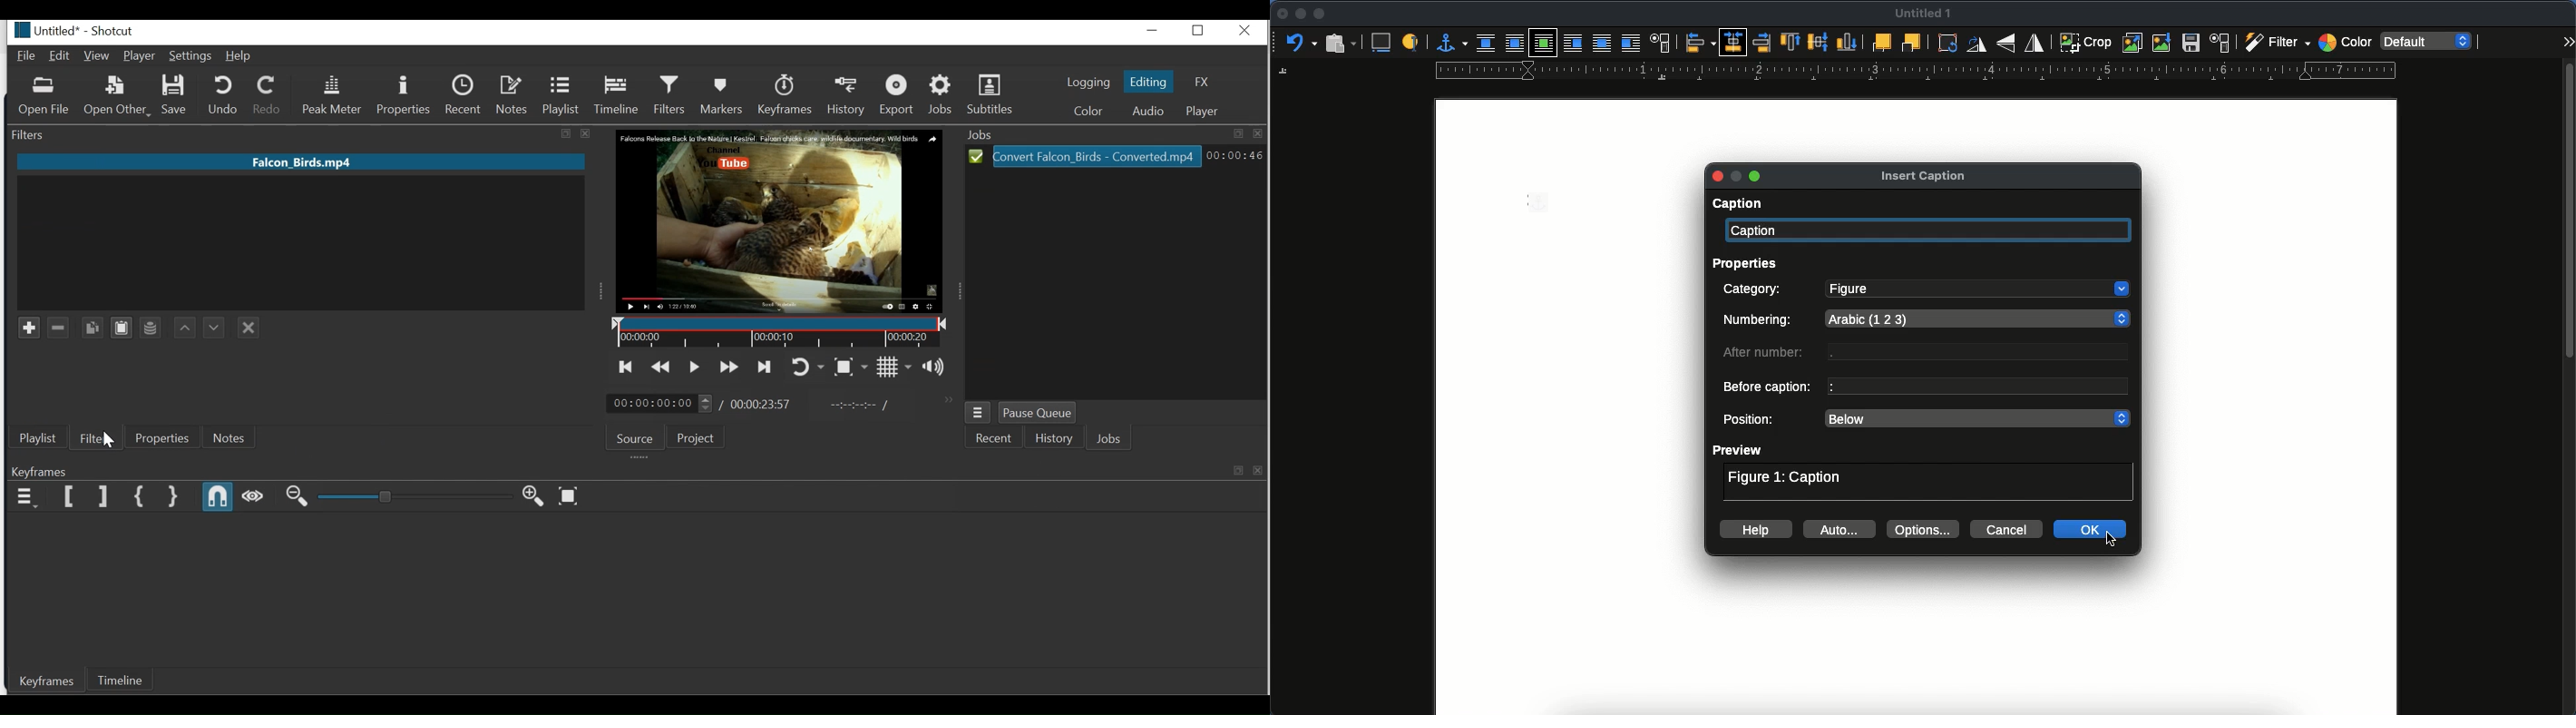 This screenshot has height=728, width=2576. What do you see at coordinates (1750, 262) in the screenshot?
I see `properties` at bounding box center [1750, 262].